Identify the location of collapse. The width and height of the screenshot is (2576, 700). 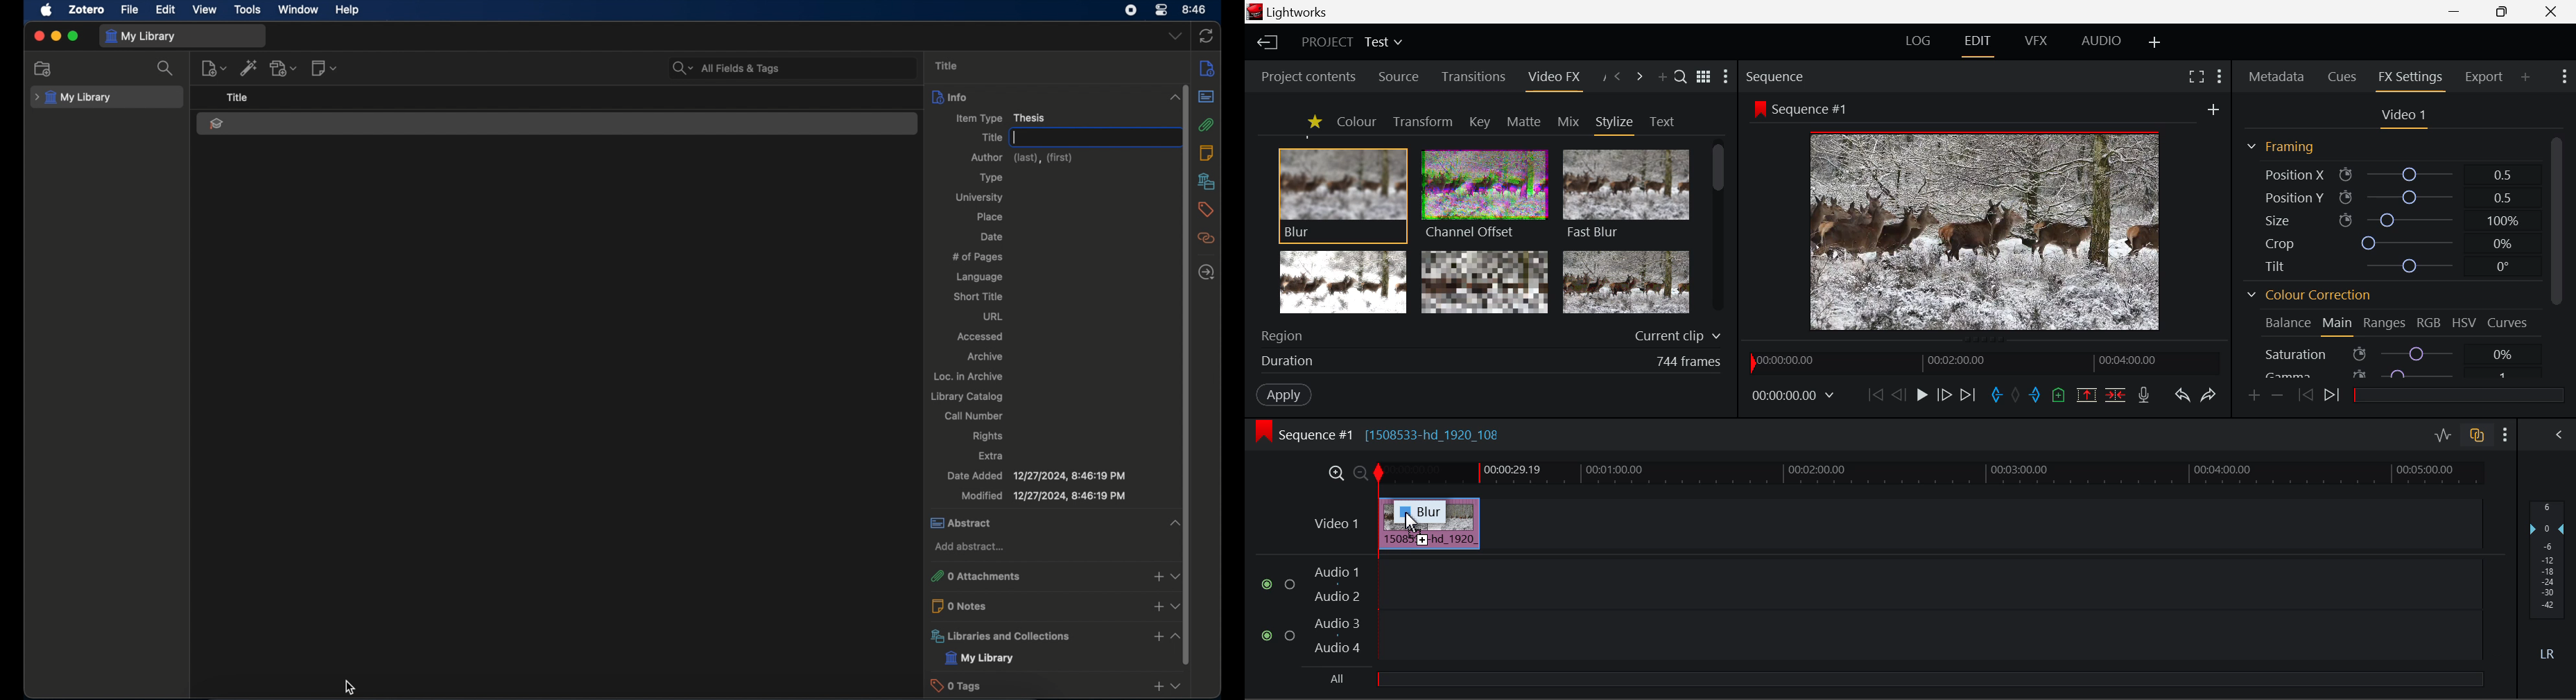
(1176, 98).